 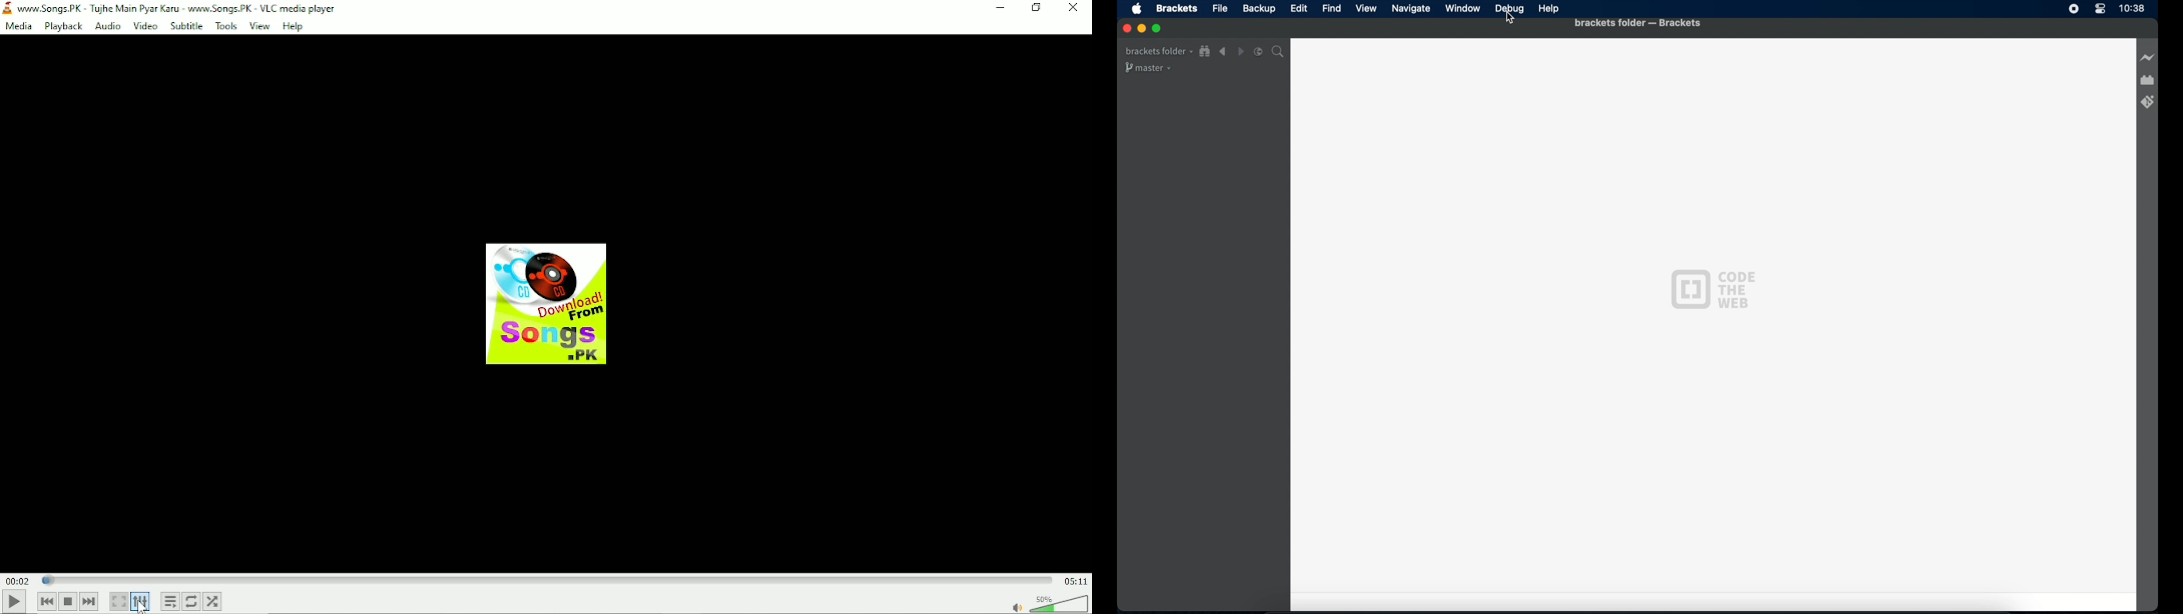 What do you see at coordinates (1017, 606) in the screenshot?
I see `mute` at bounding box center [1017, 606].